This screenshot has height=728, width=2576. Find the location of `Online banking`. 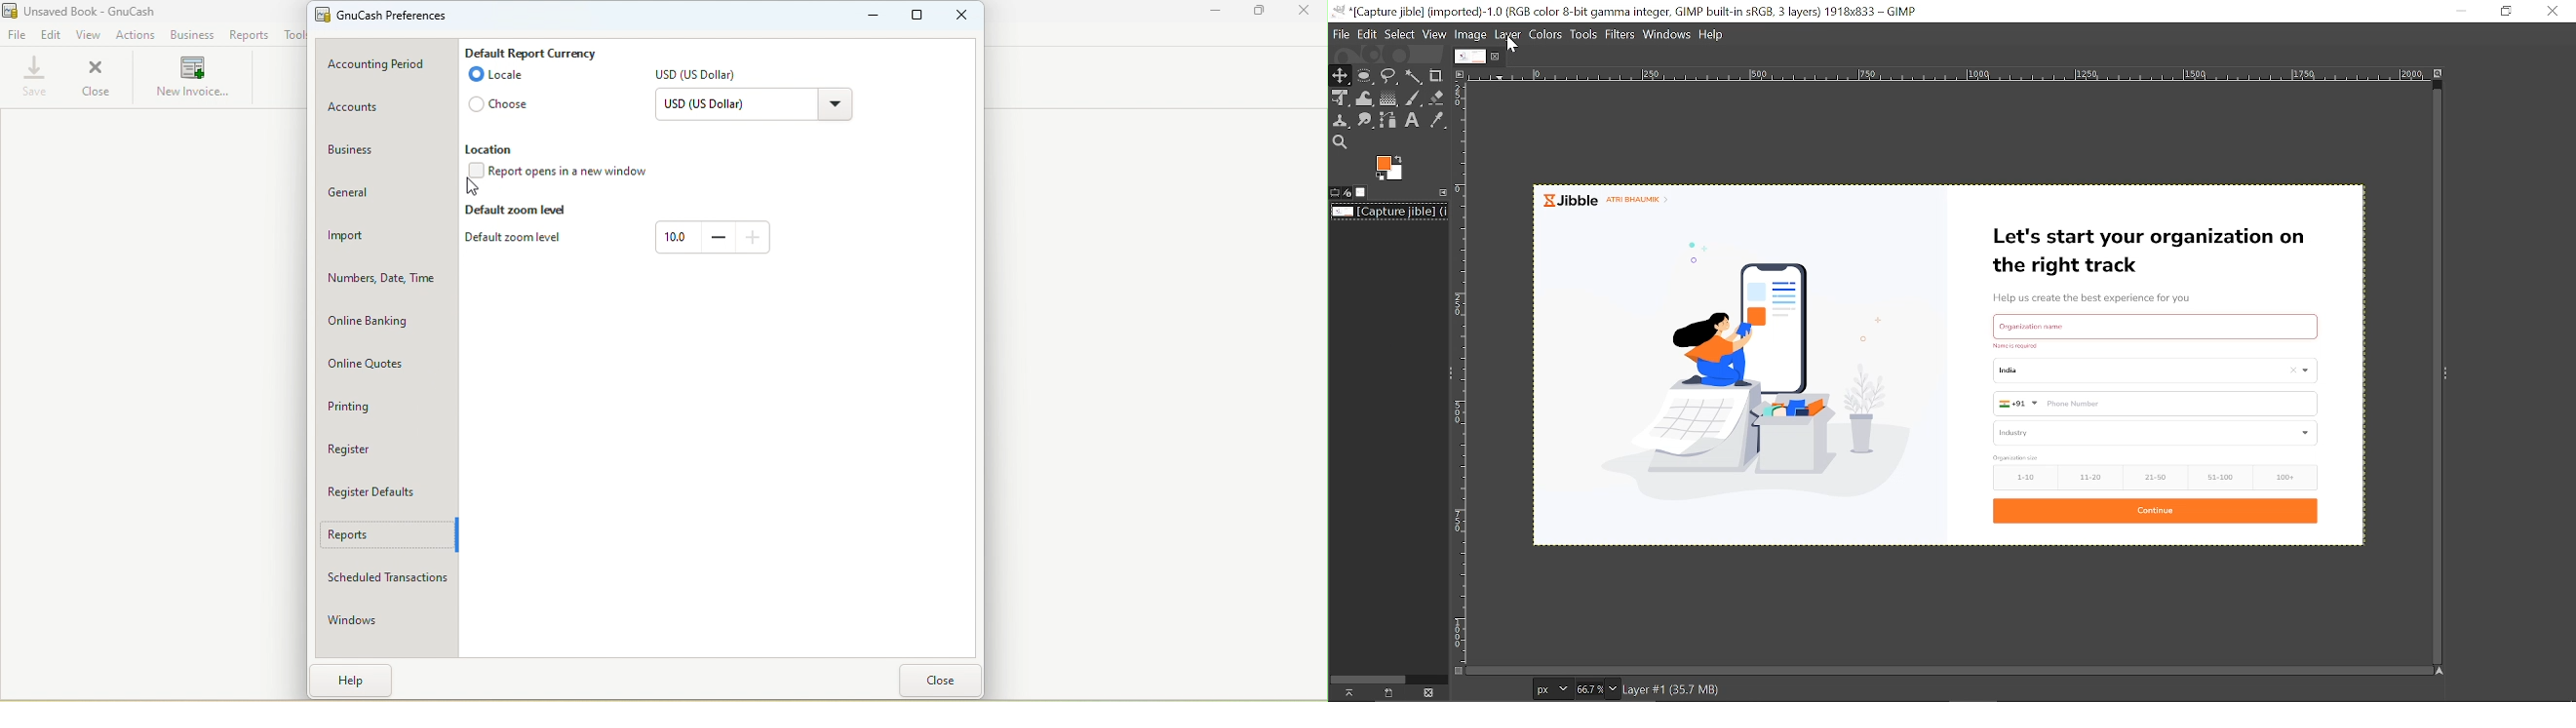

Online banking is located at coordinates (387, 323).